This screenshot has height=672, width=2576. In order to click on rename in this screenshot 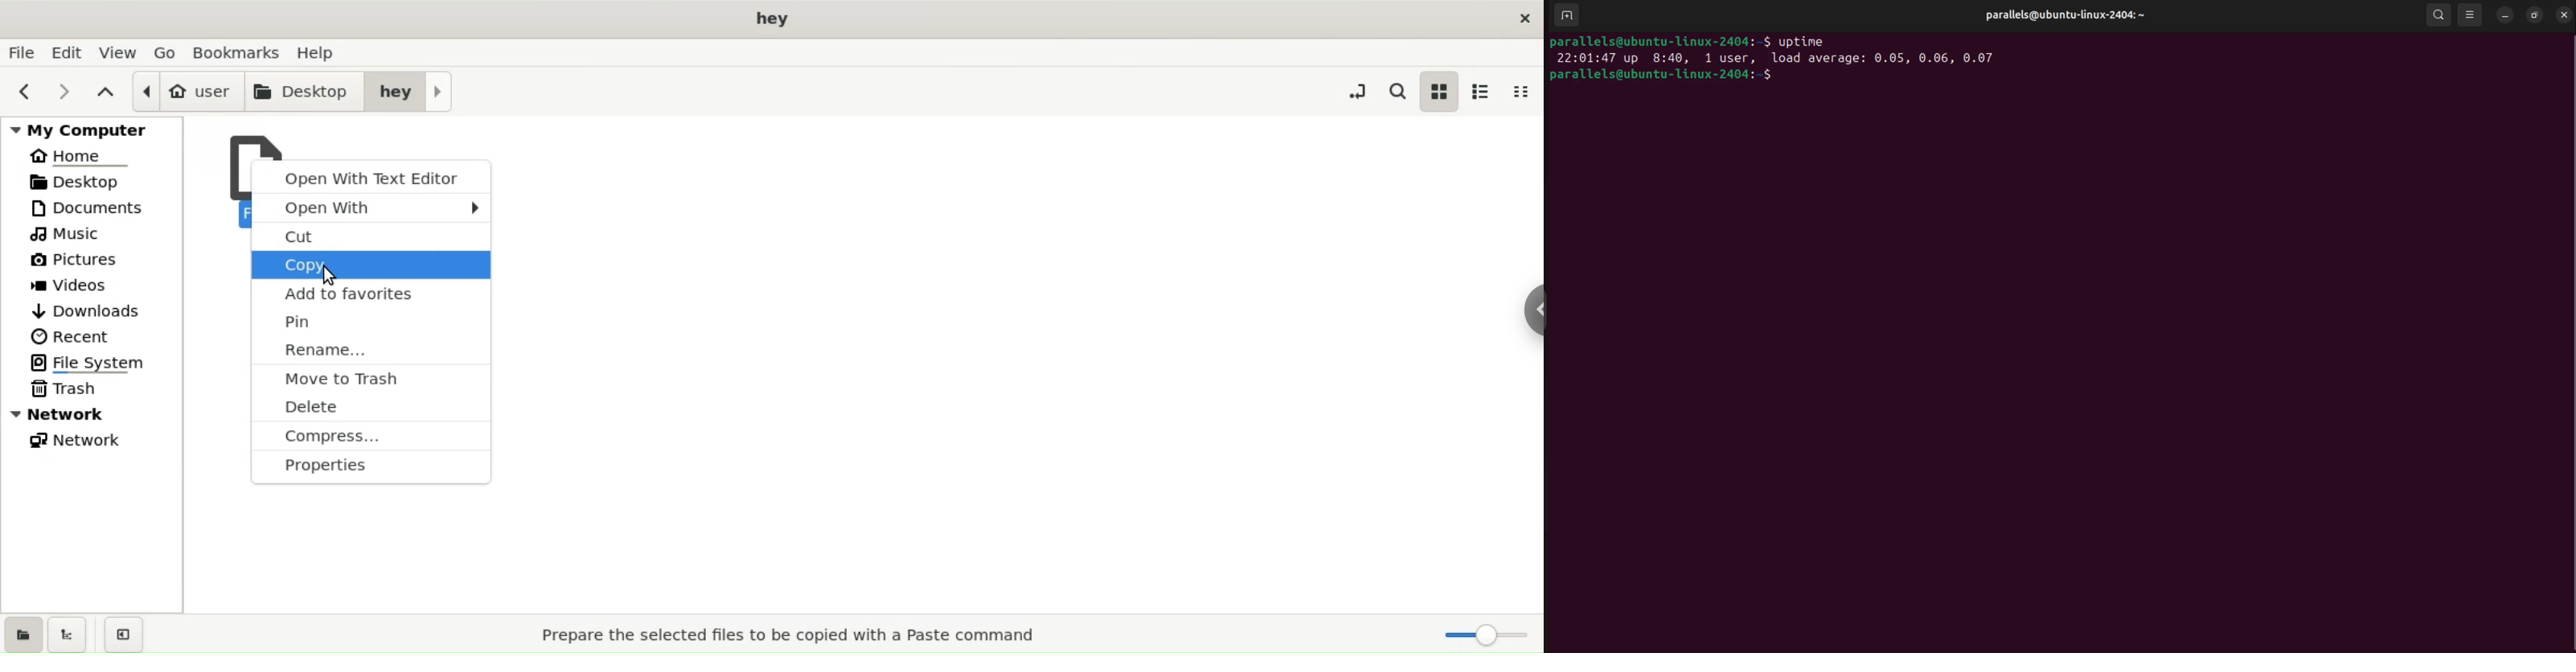, I will do `click(370, 351)`.